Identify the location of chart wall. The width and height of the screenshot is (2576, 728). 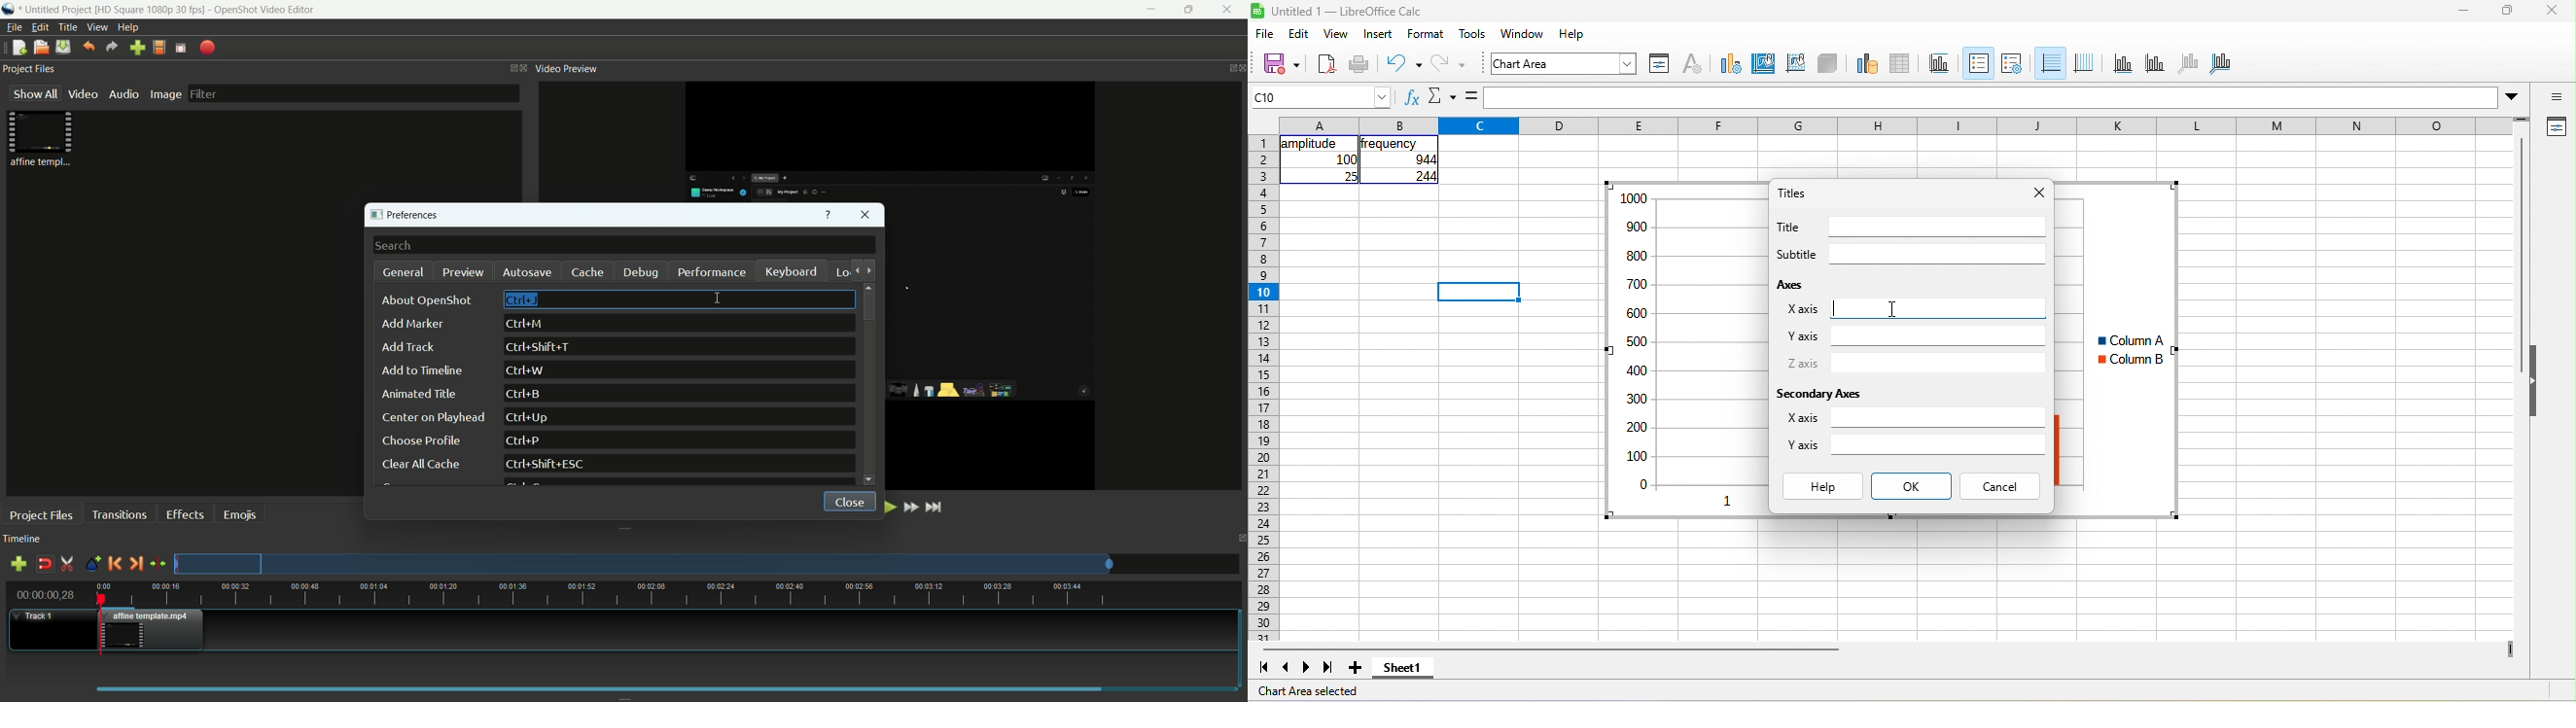
(1795, 64).